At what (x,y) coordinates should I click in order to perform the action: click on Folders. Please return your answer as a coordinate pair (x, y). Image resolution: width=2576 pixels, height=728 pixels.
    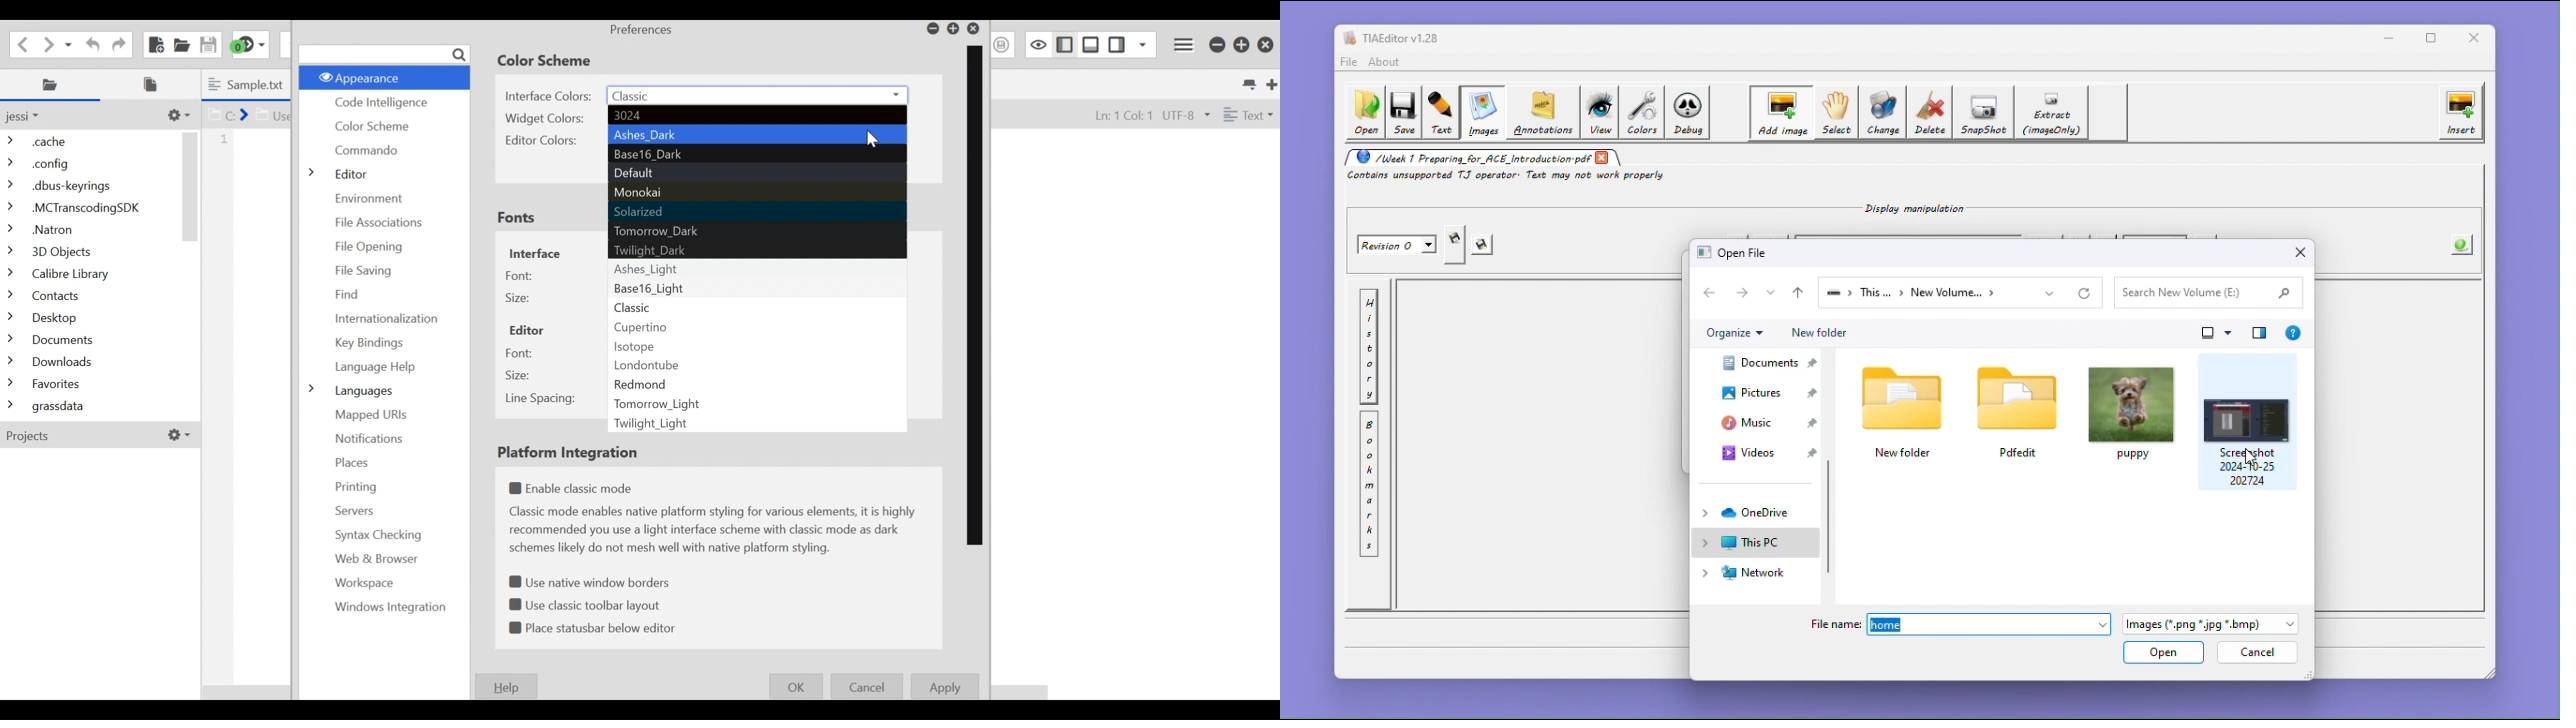
    Looking at the image, I should click on (90, 275).